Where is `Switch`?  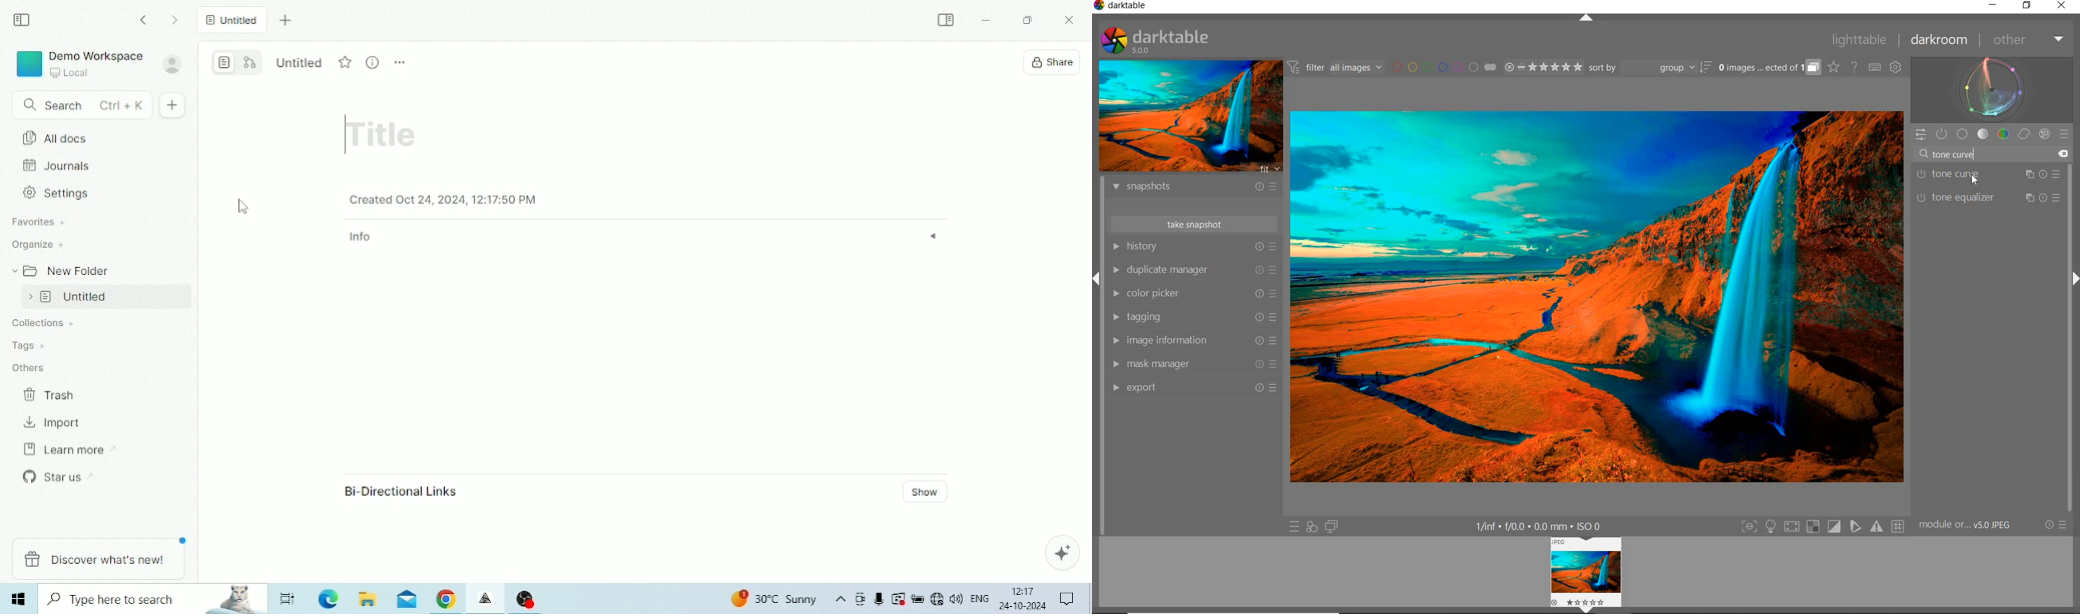
Switch is located at coordinates (238, 61).